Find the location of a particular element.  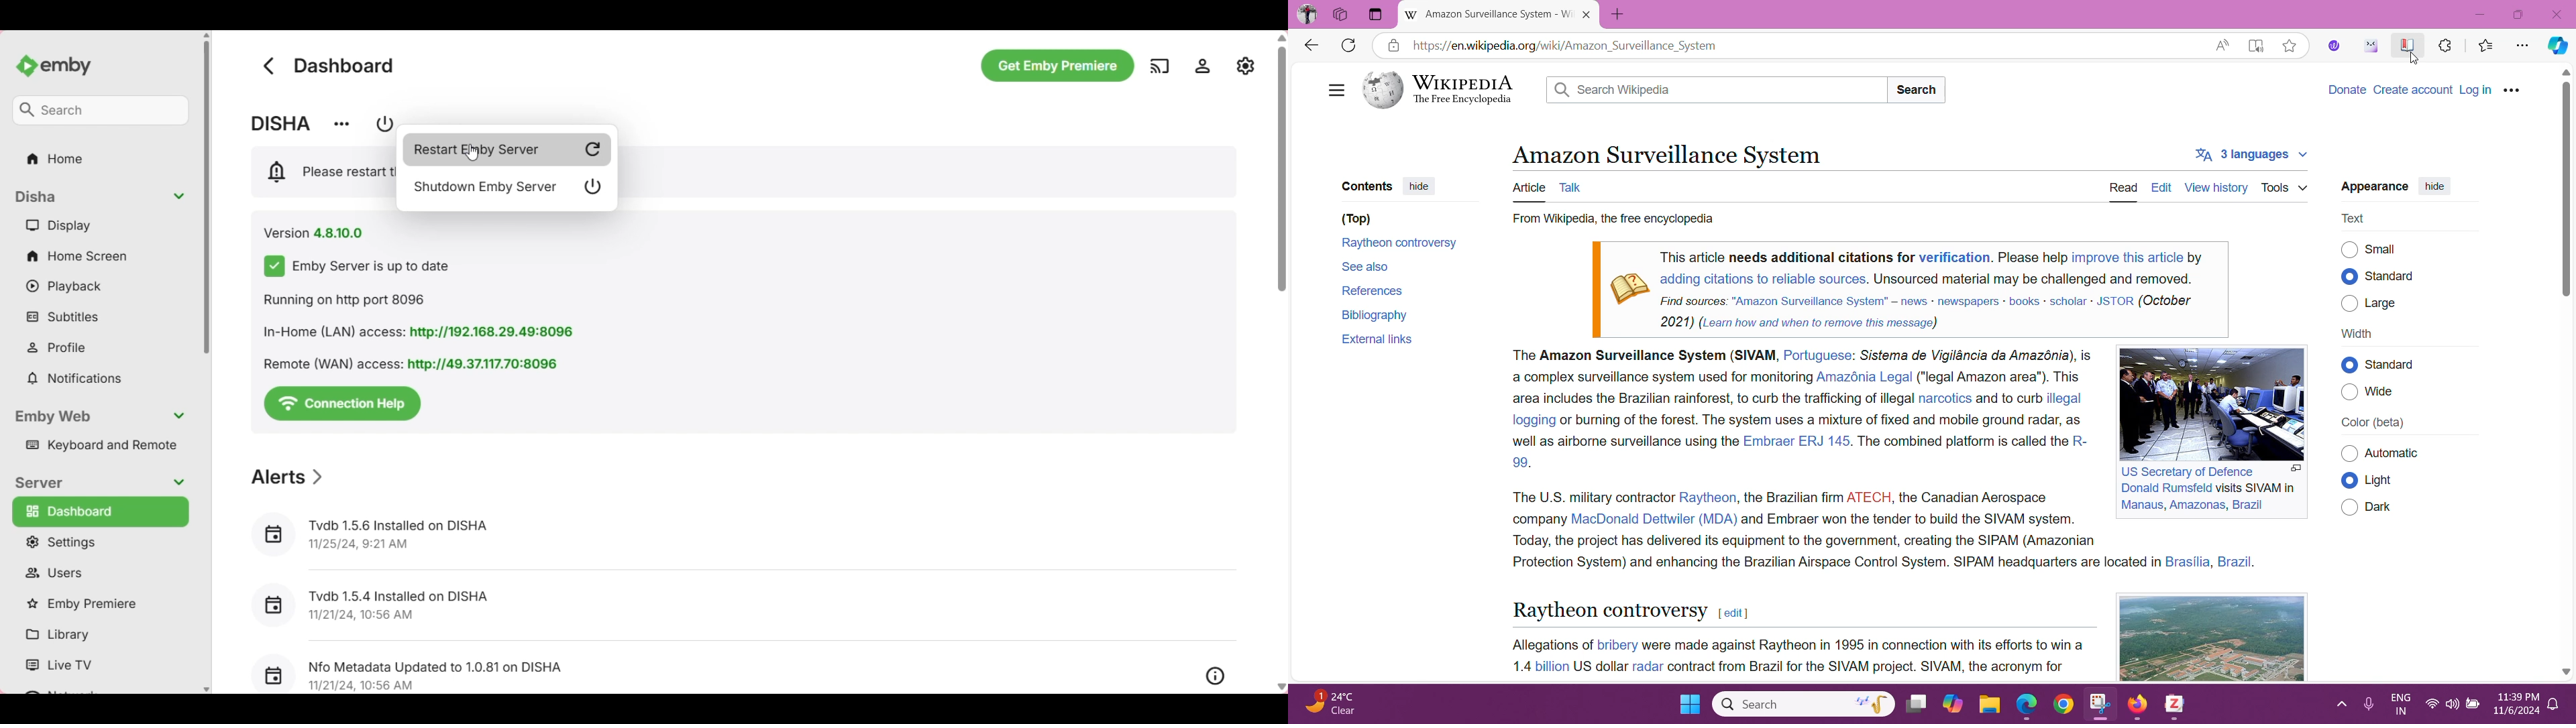

Webpage URL - https://en.wikipedia.org/wiki/Amazon_Surveillance_System is located at coordinates (1805, 45).